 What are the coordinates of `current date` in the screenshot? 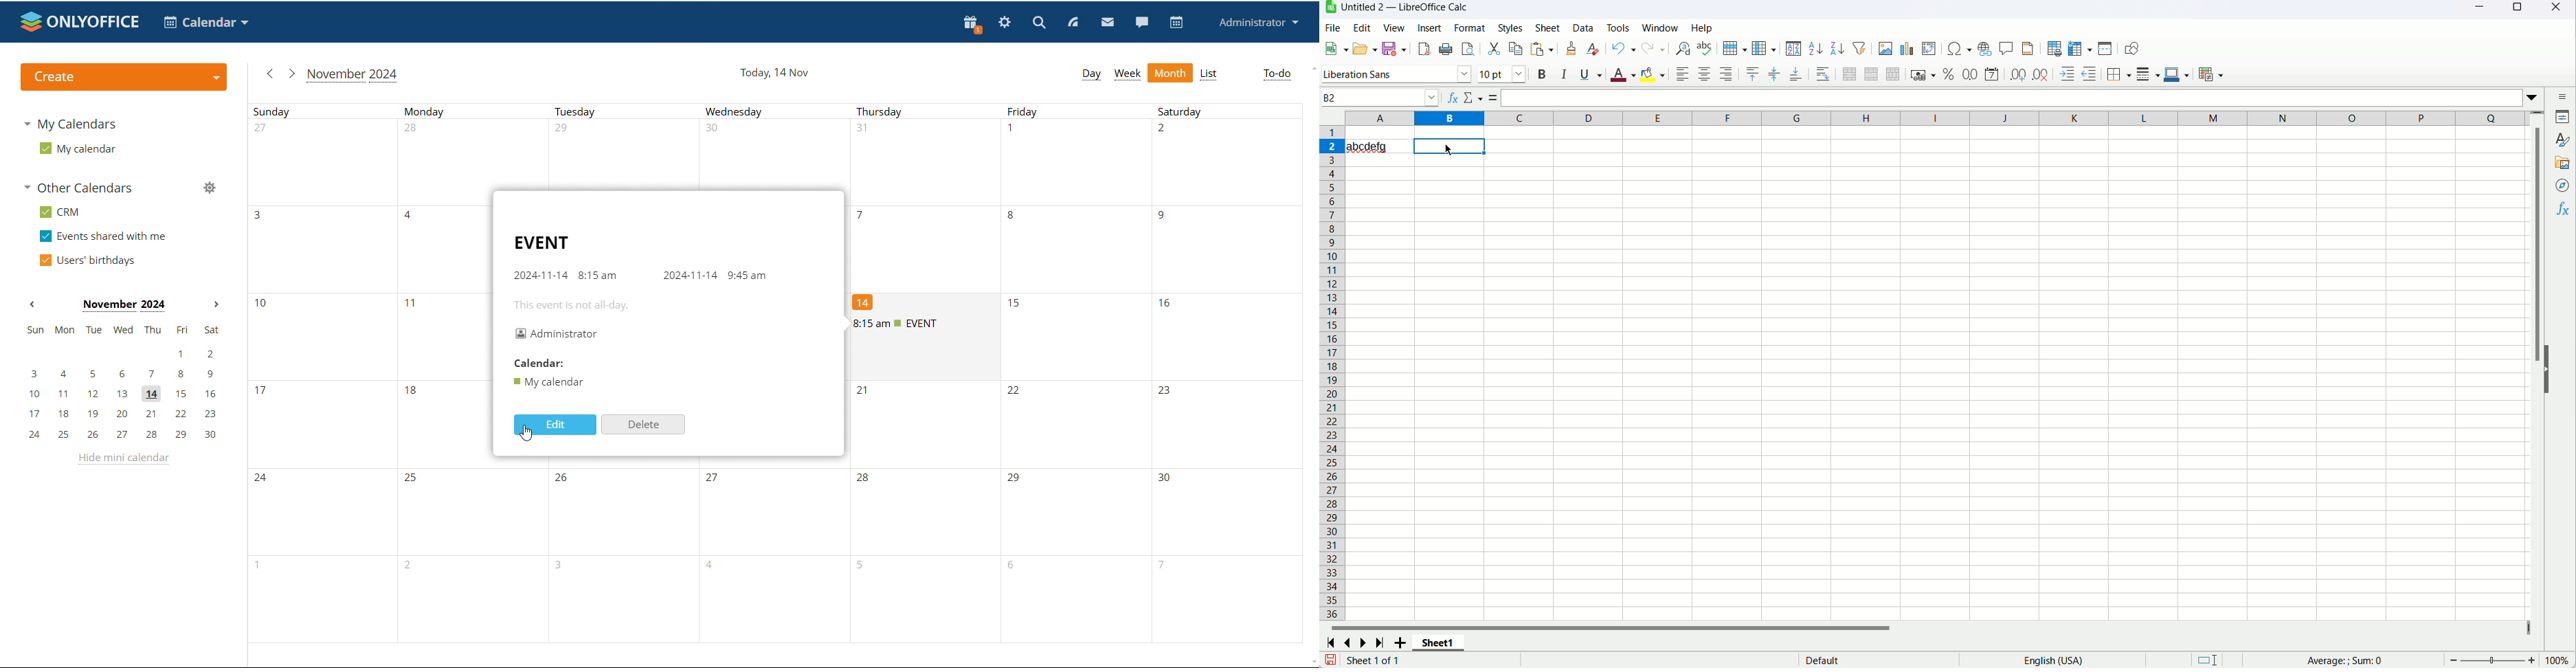 It's located at (775, 72).